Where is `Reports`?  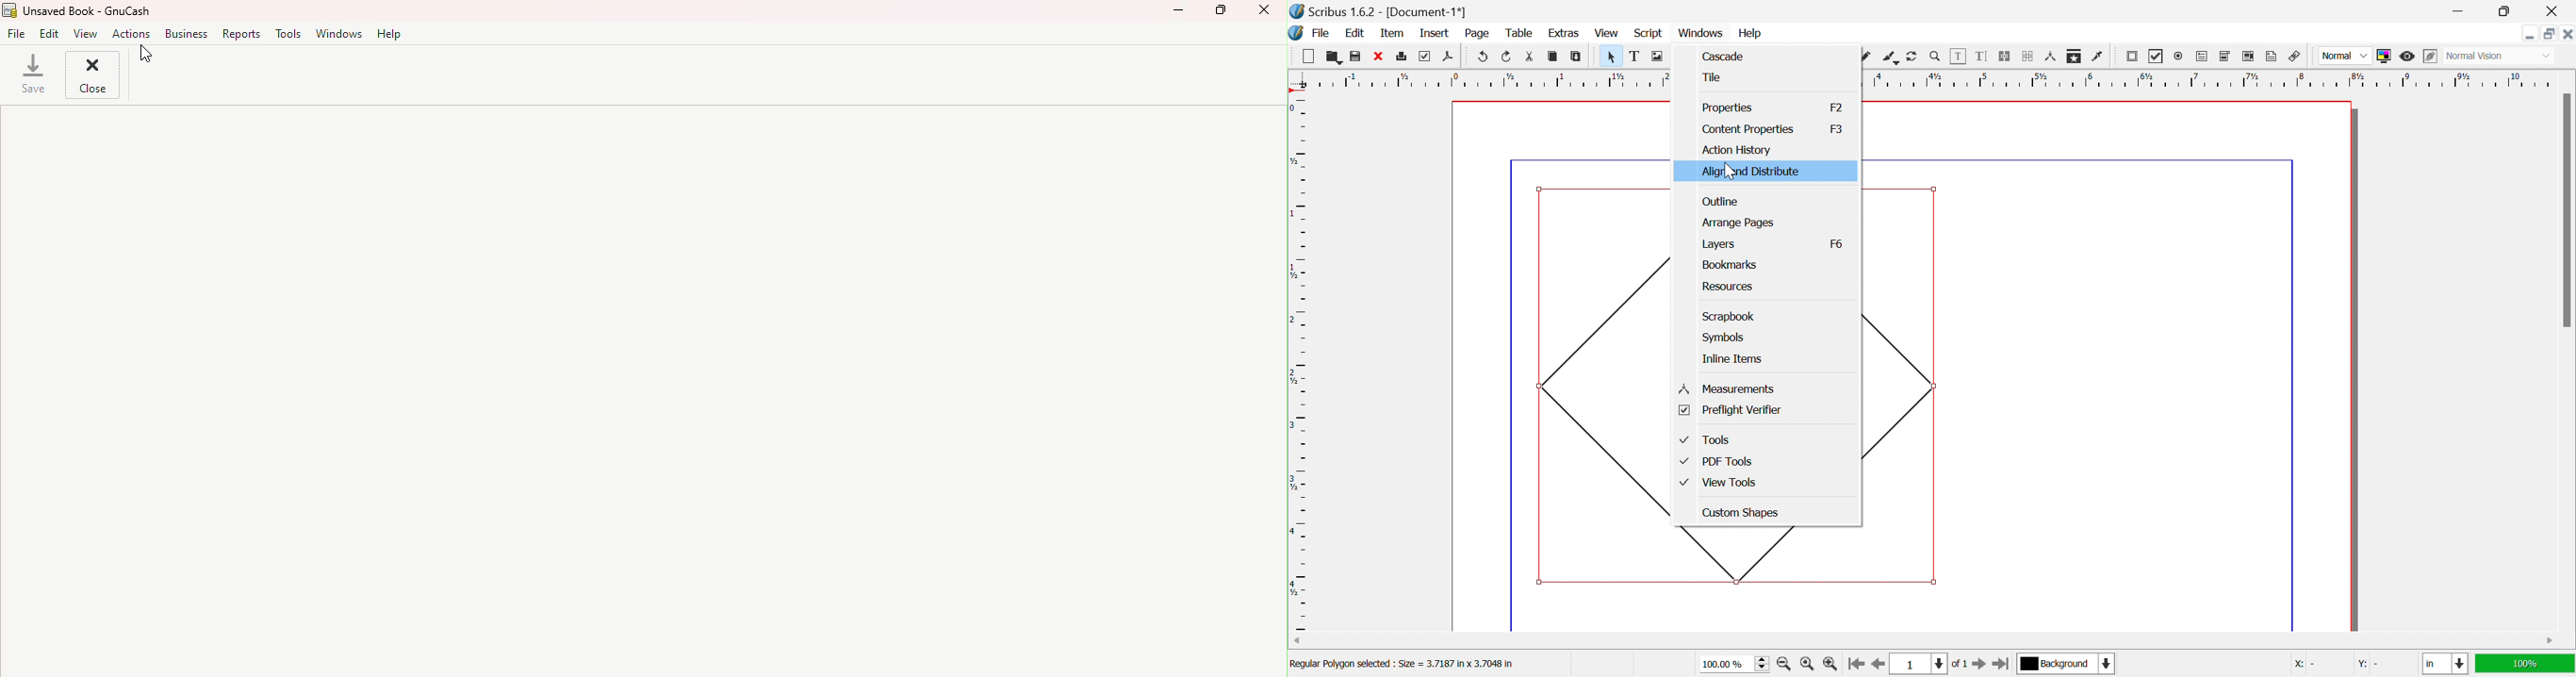 Reports is located at coordinates (242, 35).